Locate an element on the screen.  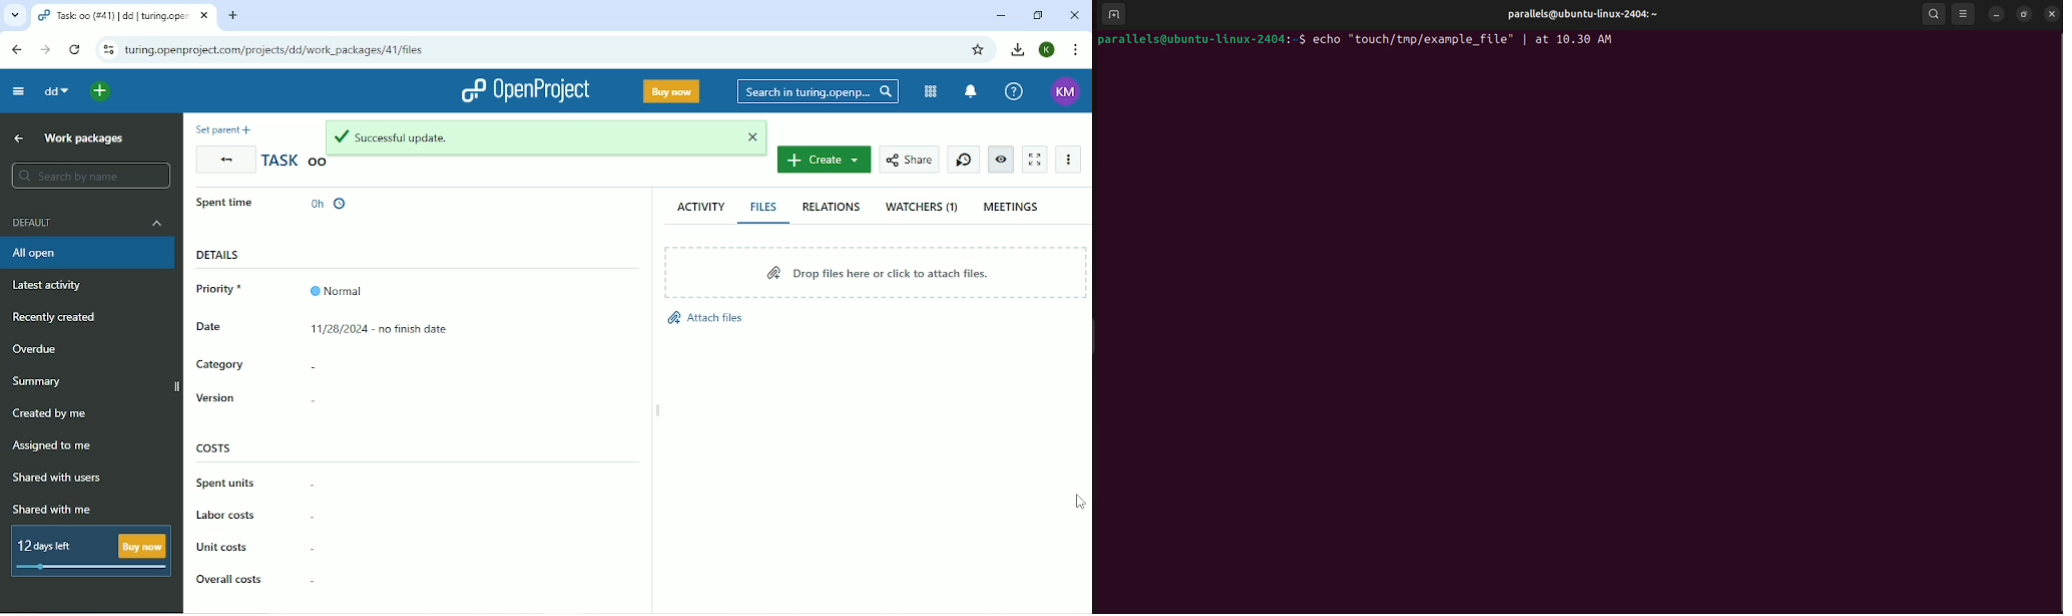
Back is located at coordinates (18, 50).